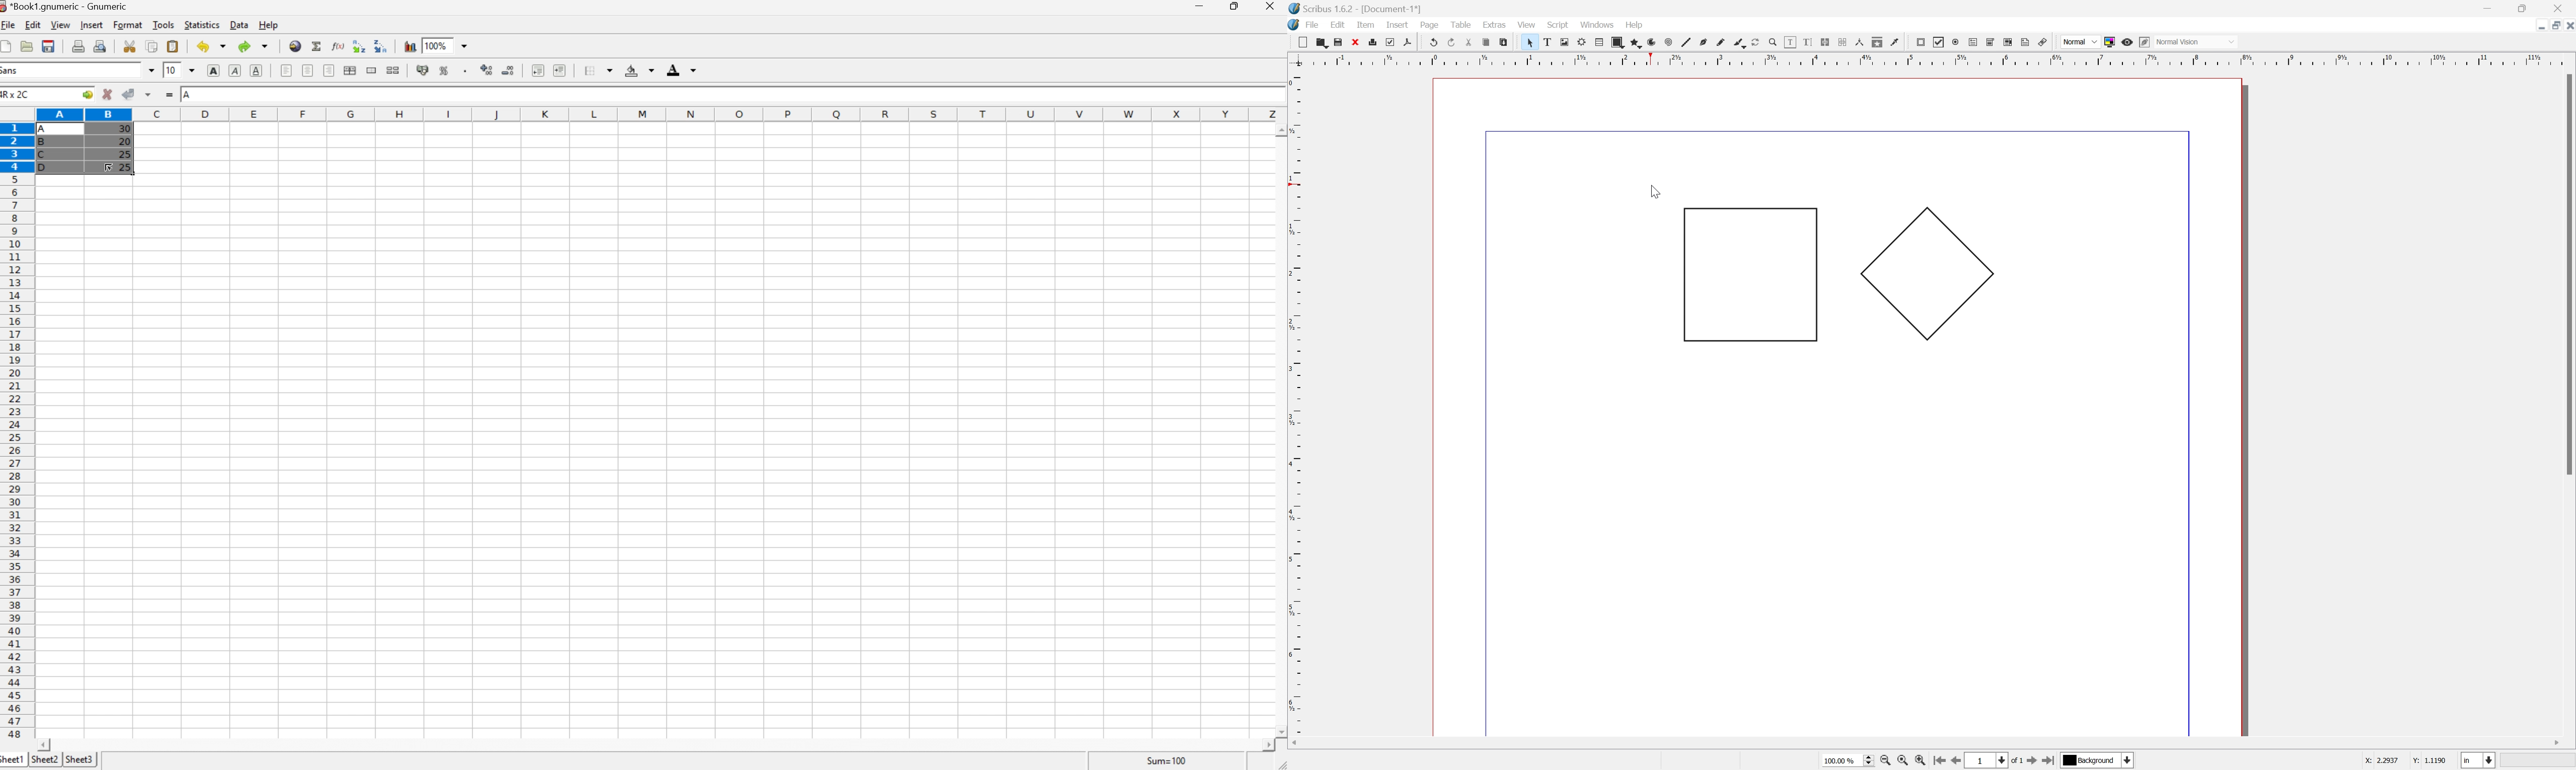 The image size is (2576, 784). Describe the element at coordinates (61, 25) in the screenshot. I see `View` at that location.